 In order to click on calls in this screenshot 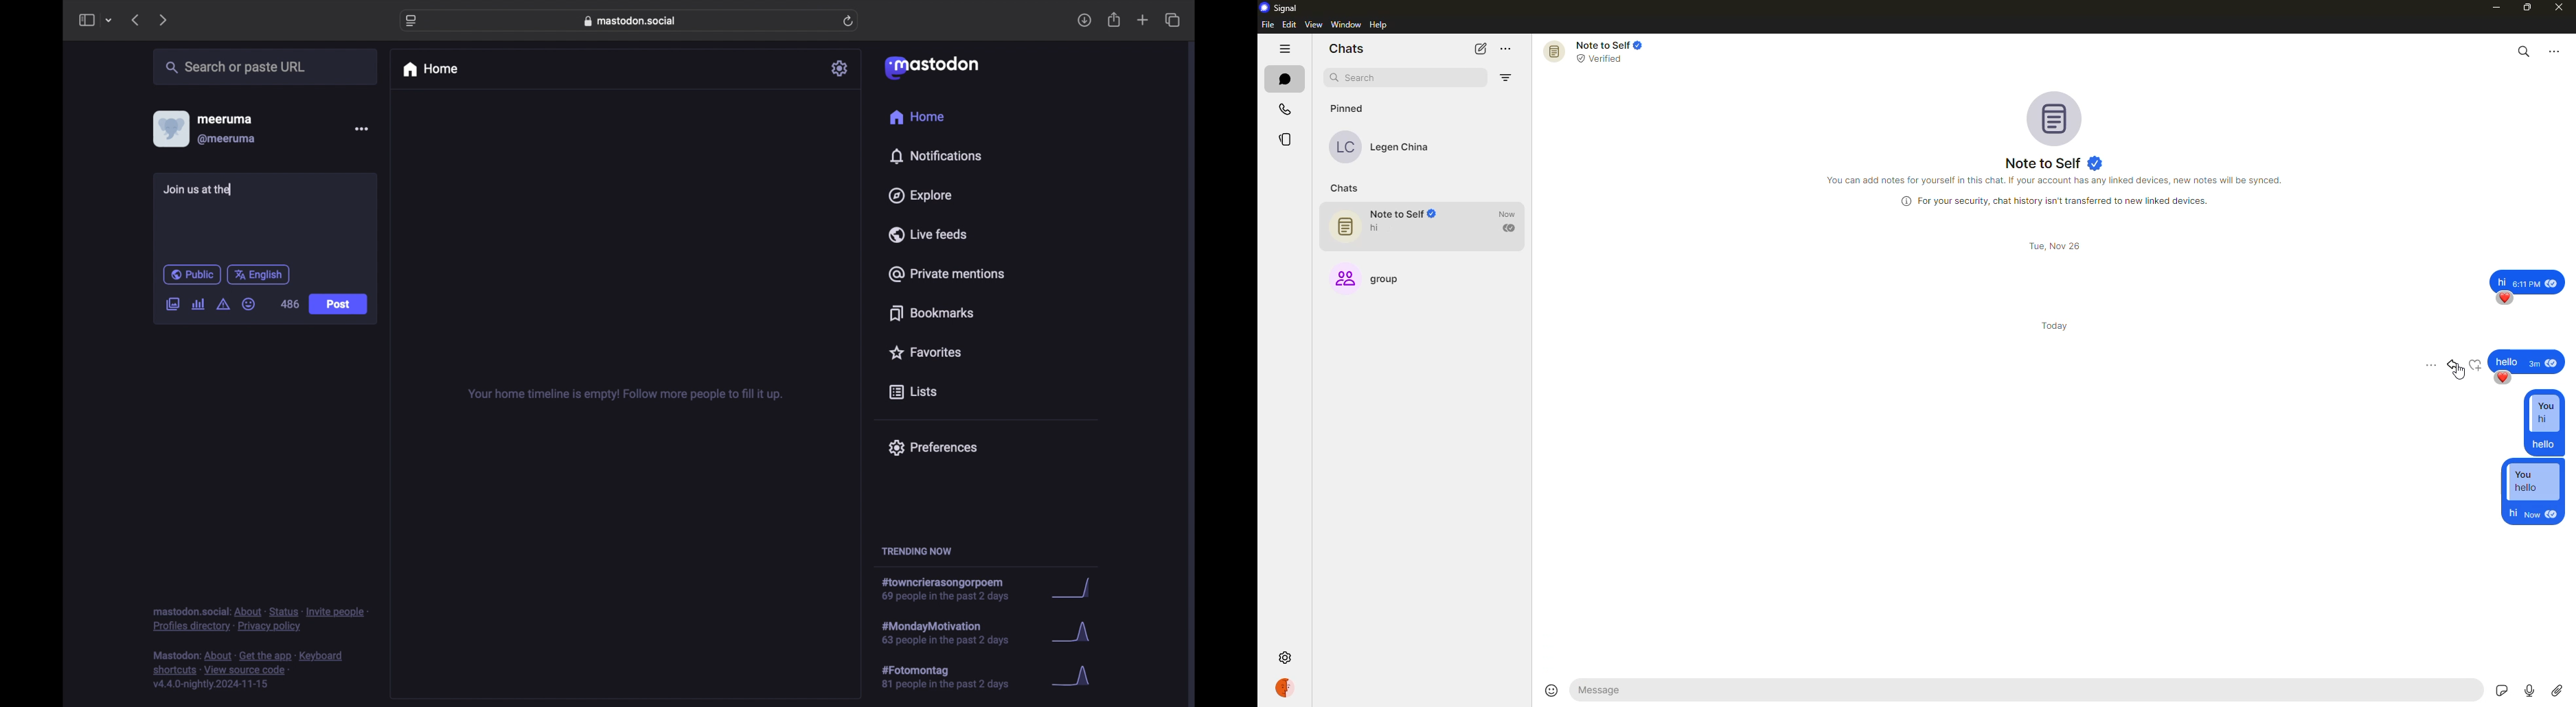, I will do `click(1287, 106)`.